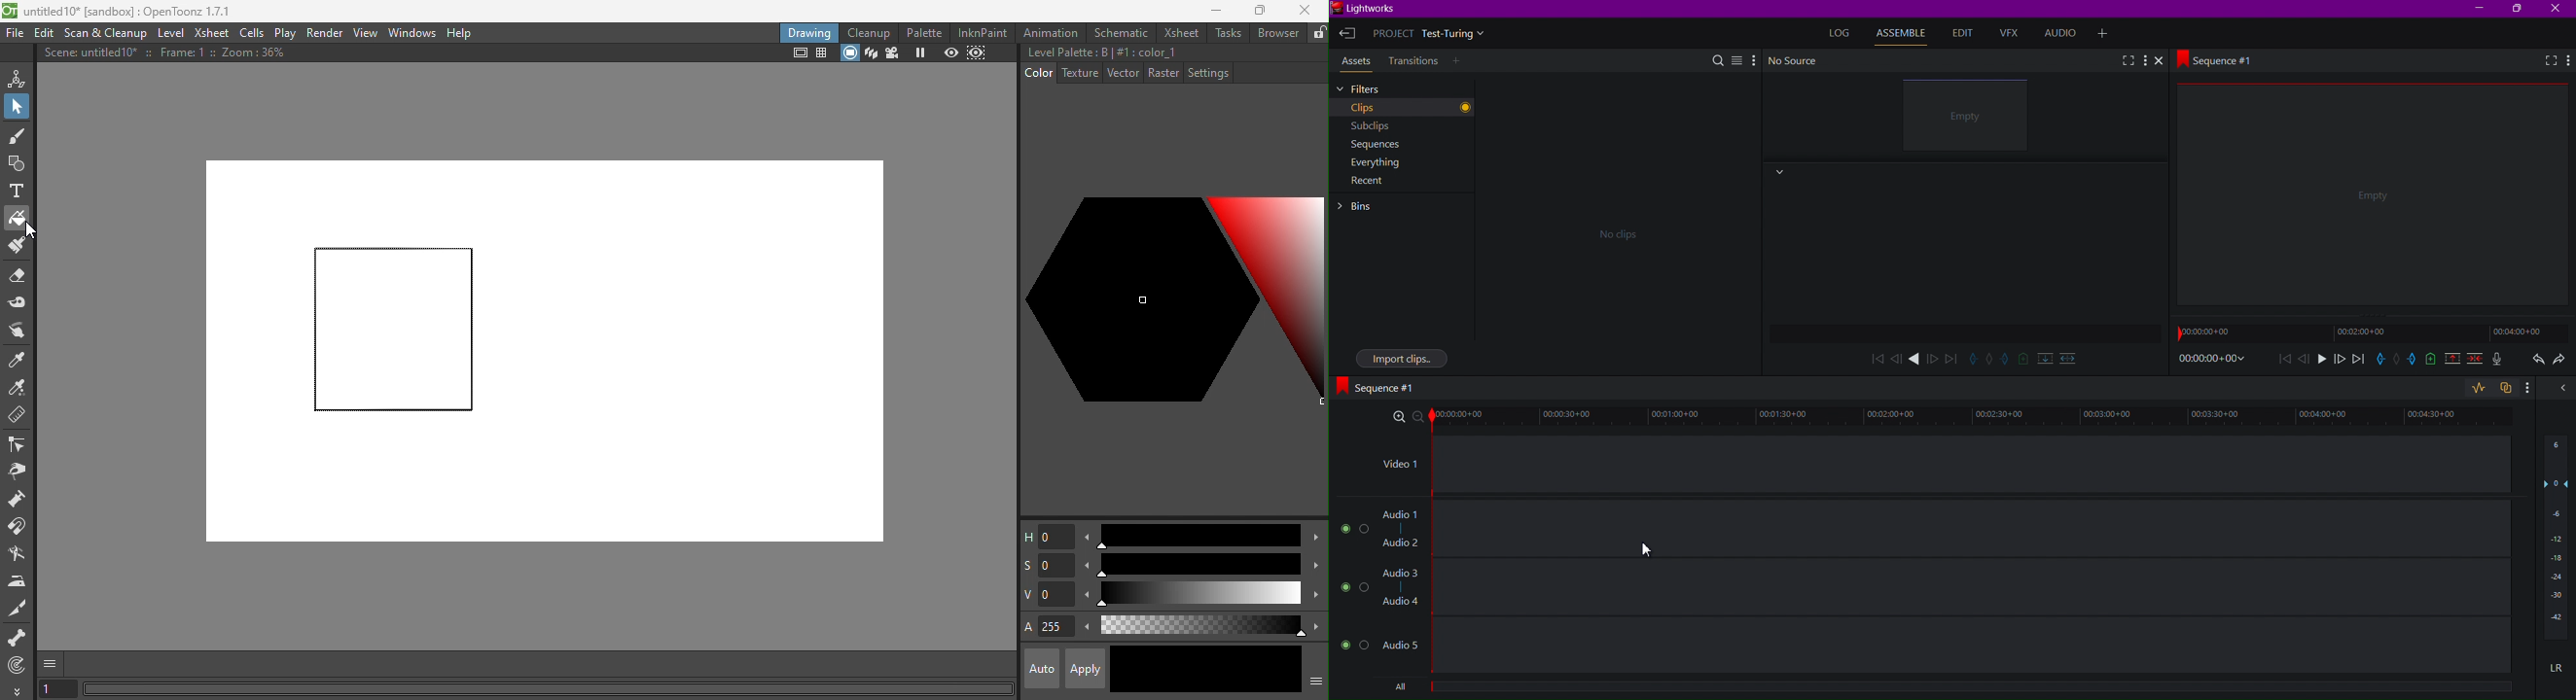 Image resolution: width=2576 pixels, height=700 pixels. What do you see at coordinates (1403, 573) in the screenshot?
I see `Audio 3` at bounding box center [1403, 573].